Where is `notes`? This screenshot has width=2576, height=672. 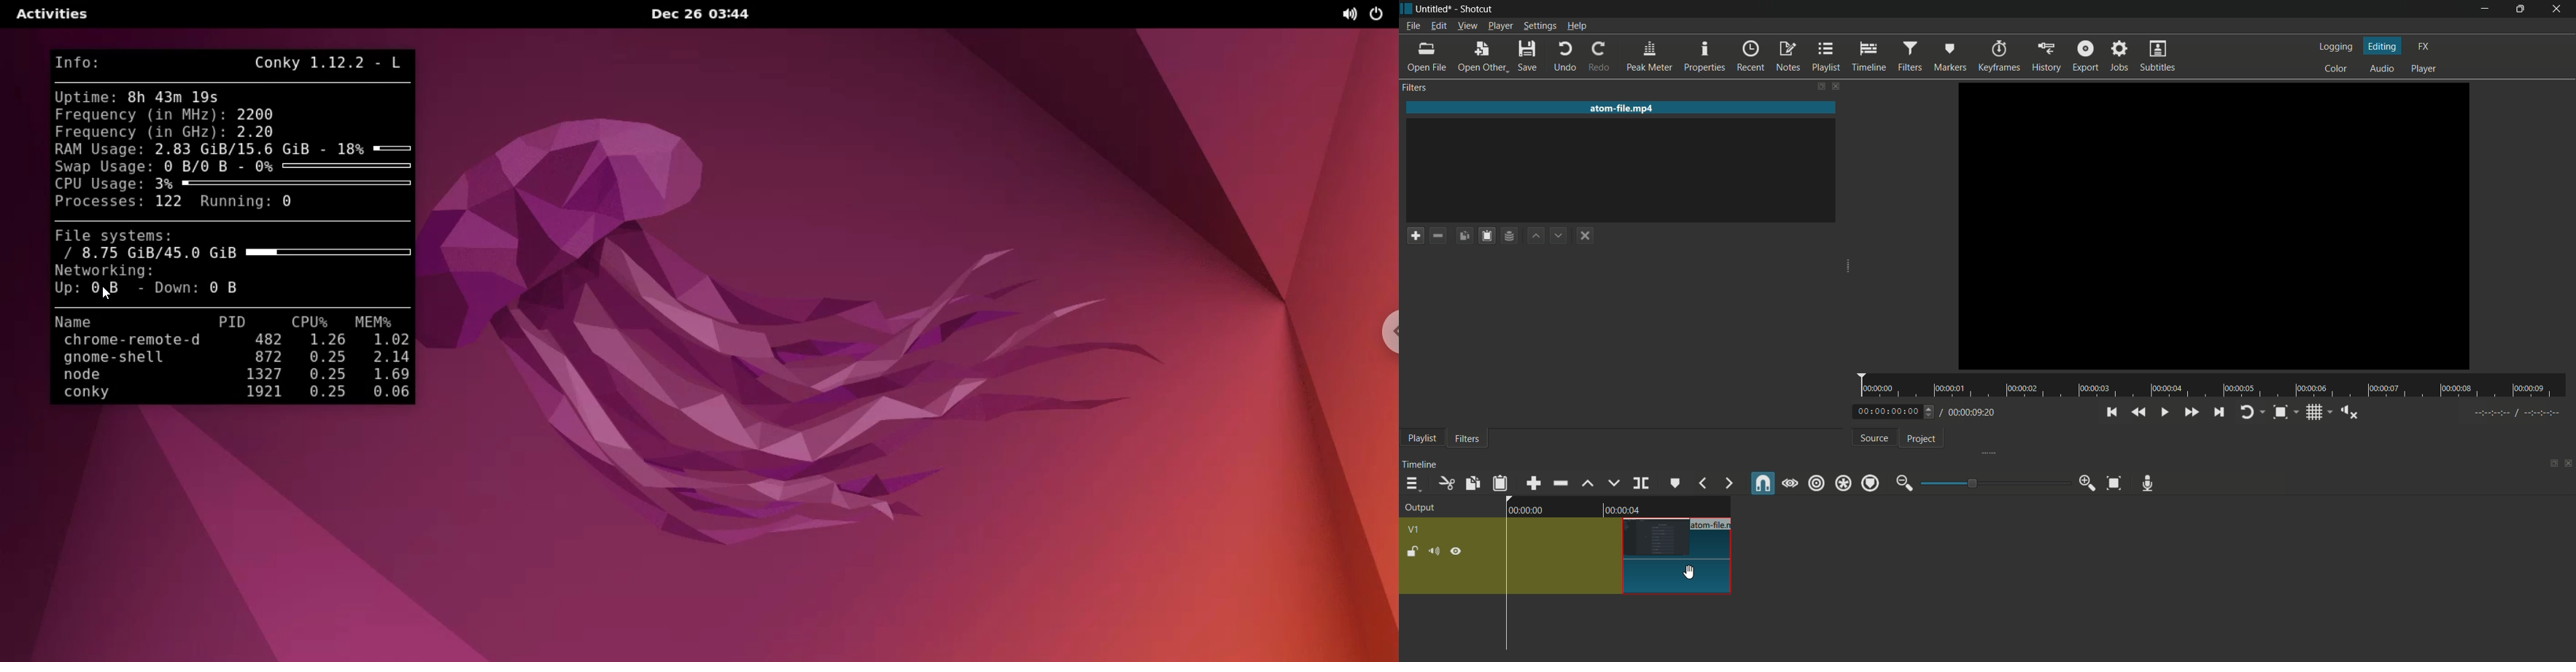
notes is located at coordinates (1786, 55).